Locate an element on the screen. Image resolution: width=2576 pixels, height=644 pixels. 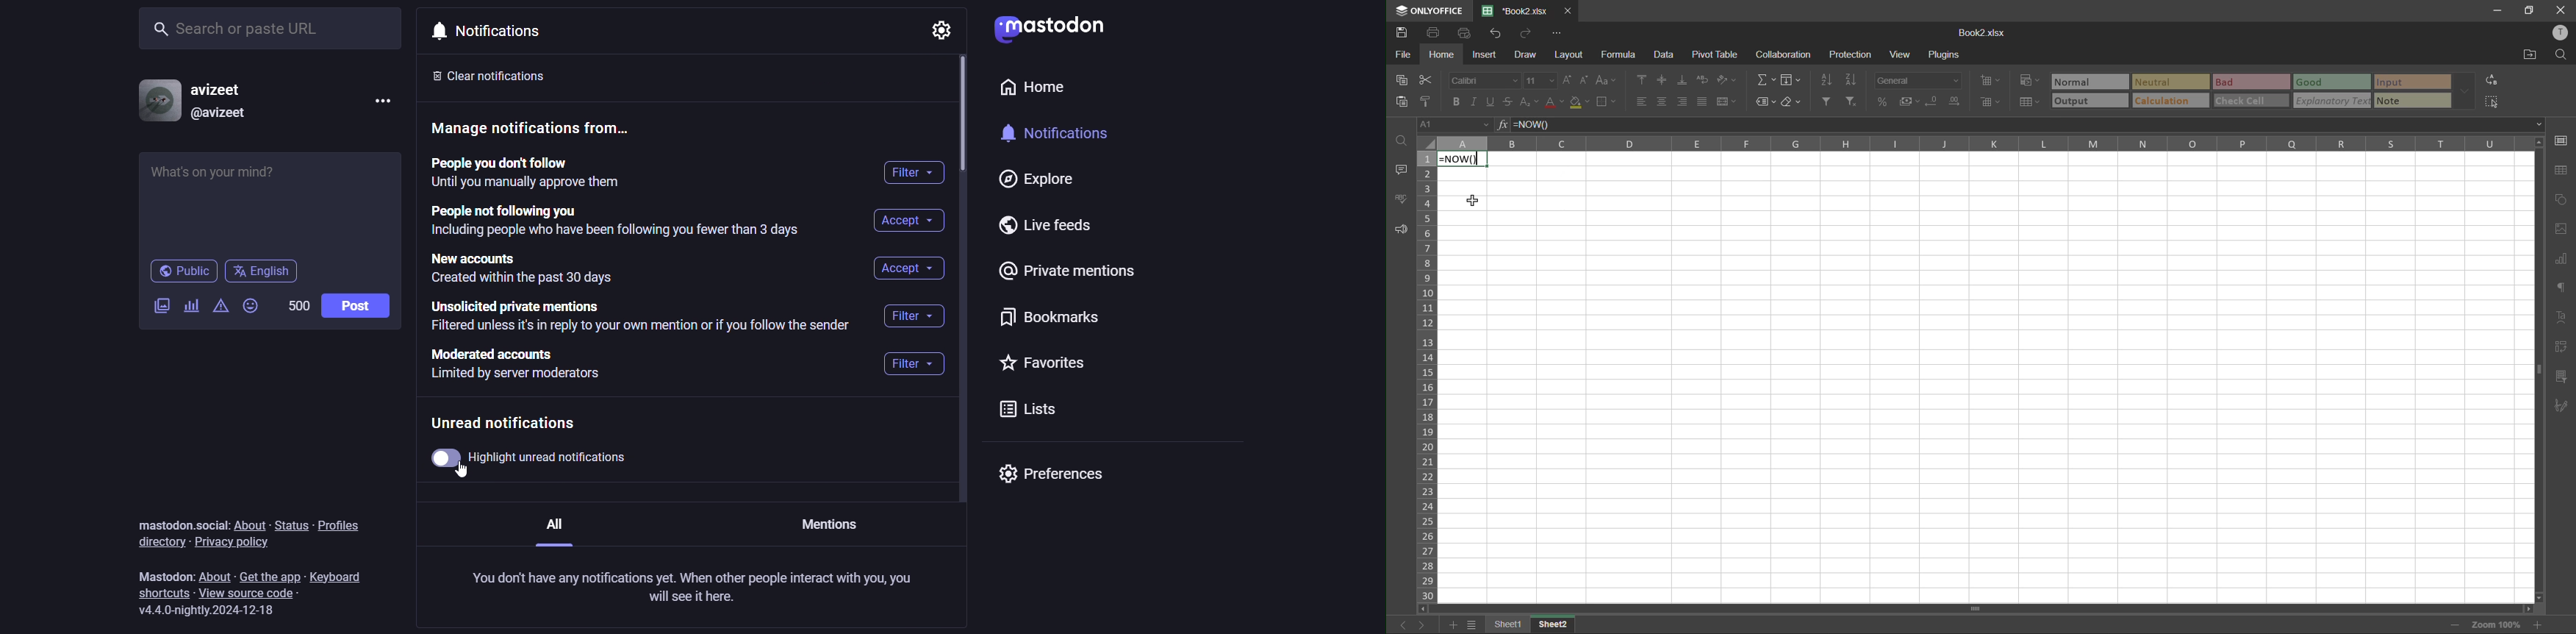
output is located at coordinates (2088, 101).